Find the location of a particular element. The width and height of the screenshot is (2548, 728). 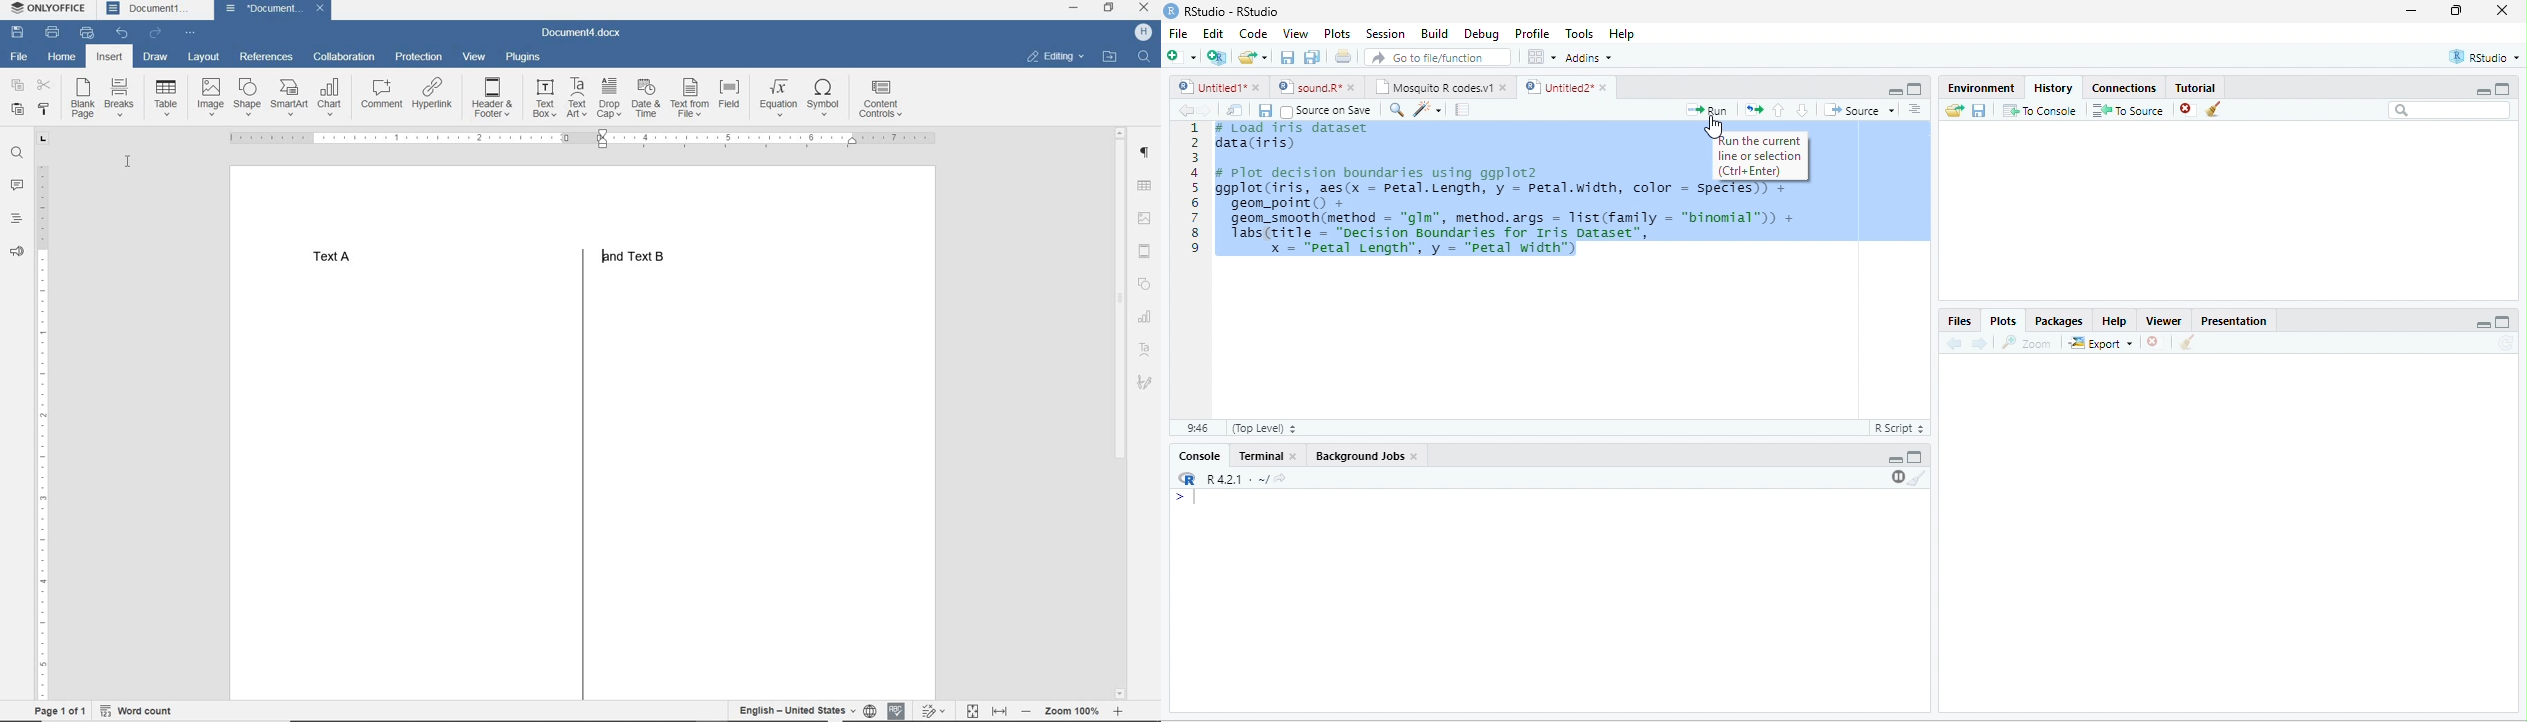

save all is located at coordinates (1311, 57).